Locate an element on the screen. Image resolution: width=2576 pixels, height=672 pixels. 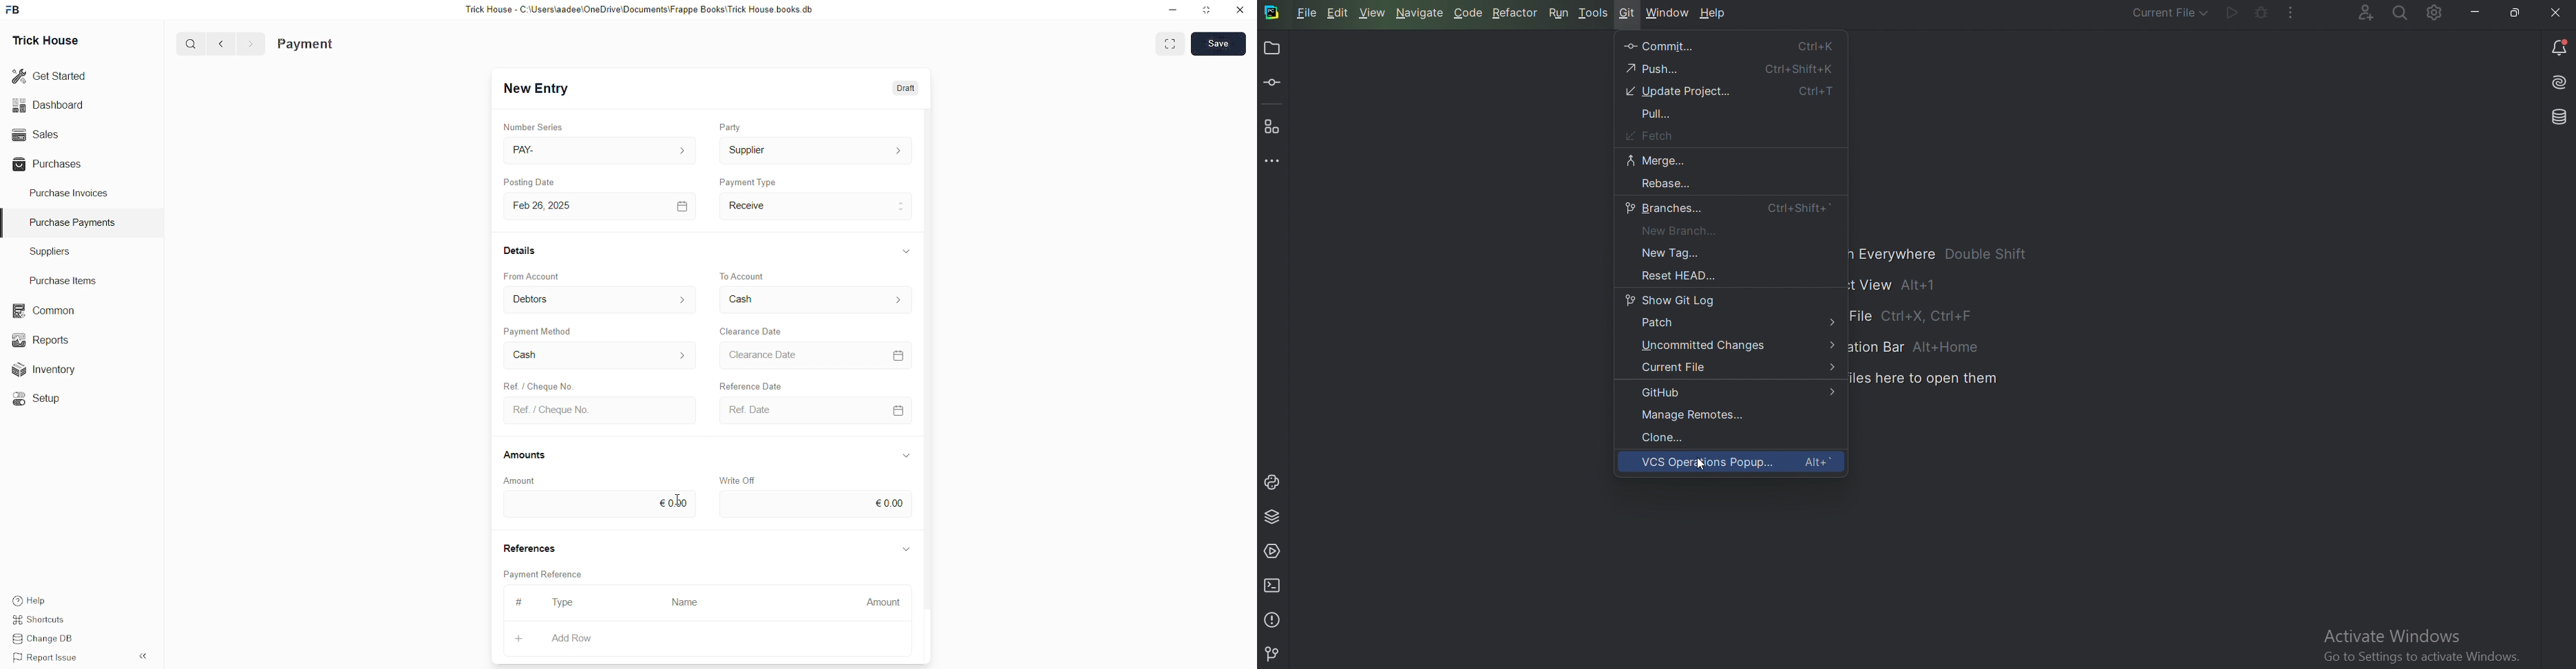
expand is located at coordinates (904, 250).